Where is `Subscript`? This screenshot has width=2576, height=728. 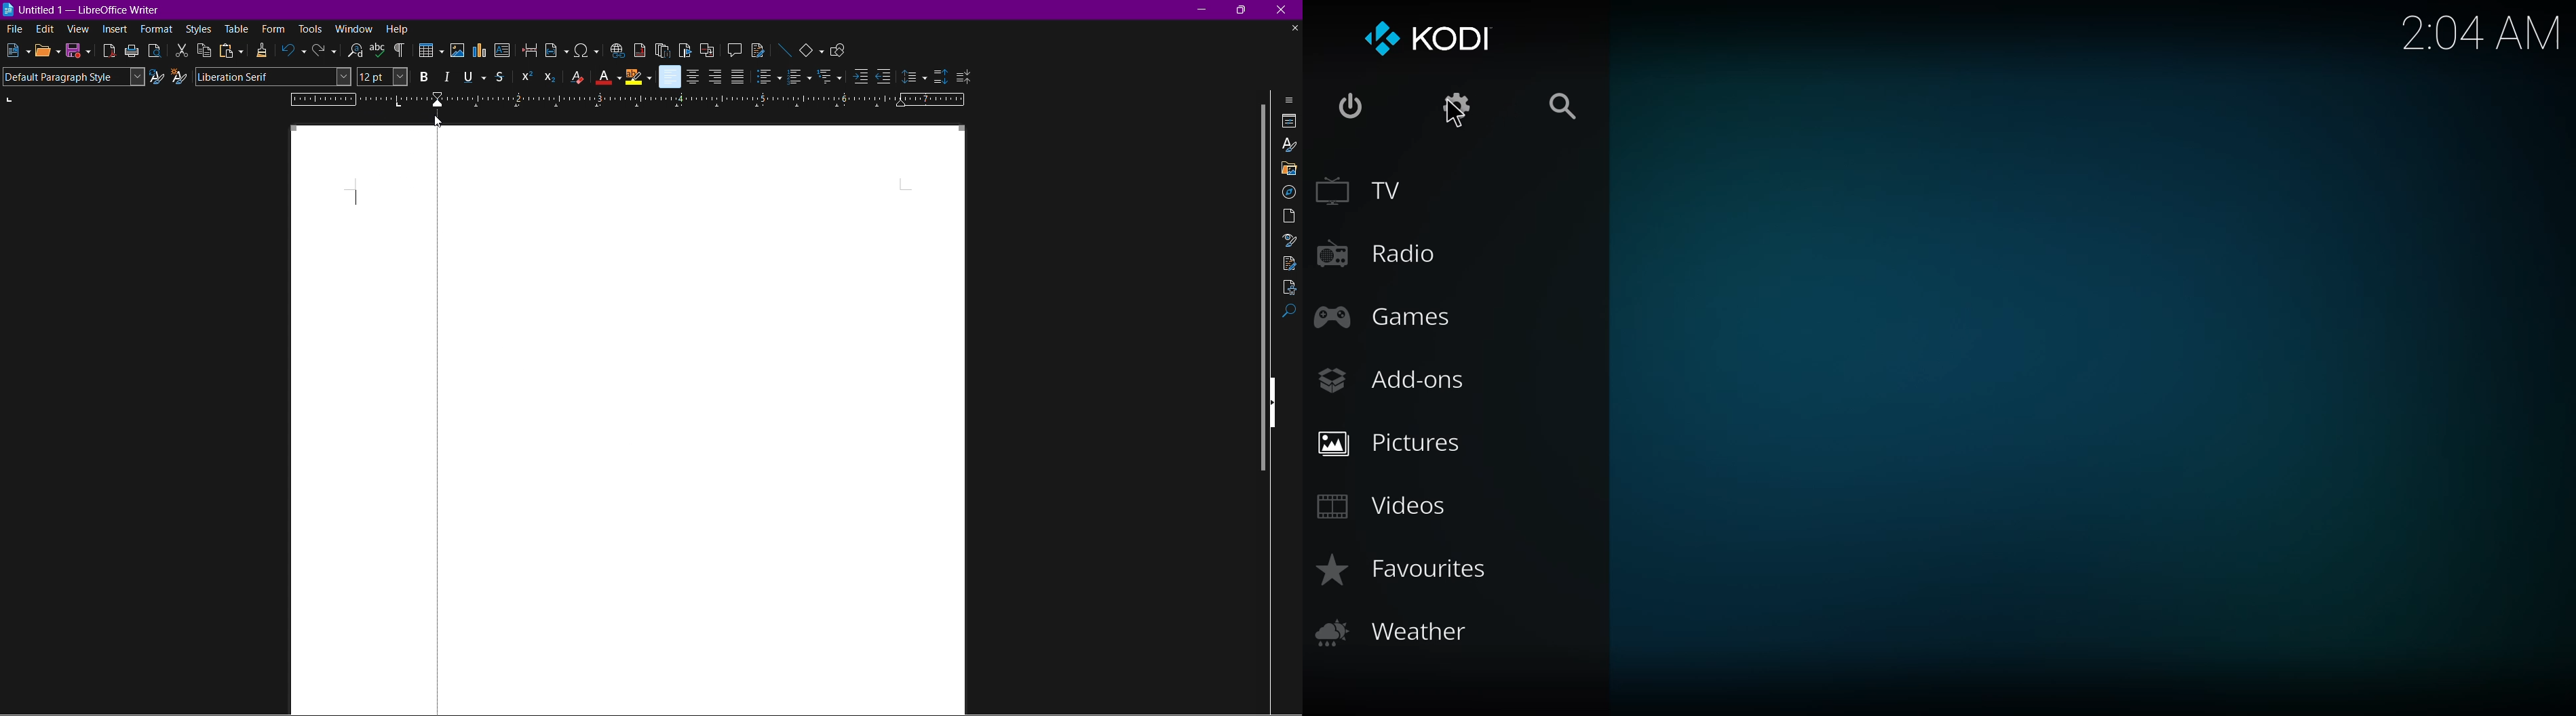 Subscript is located at coordinates (550, 77).